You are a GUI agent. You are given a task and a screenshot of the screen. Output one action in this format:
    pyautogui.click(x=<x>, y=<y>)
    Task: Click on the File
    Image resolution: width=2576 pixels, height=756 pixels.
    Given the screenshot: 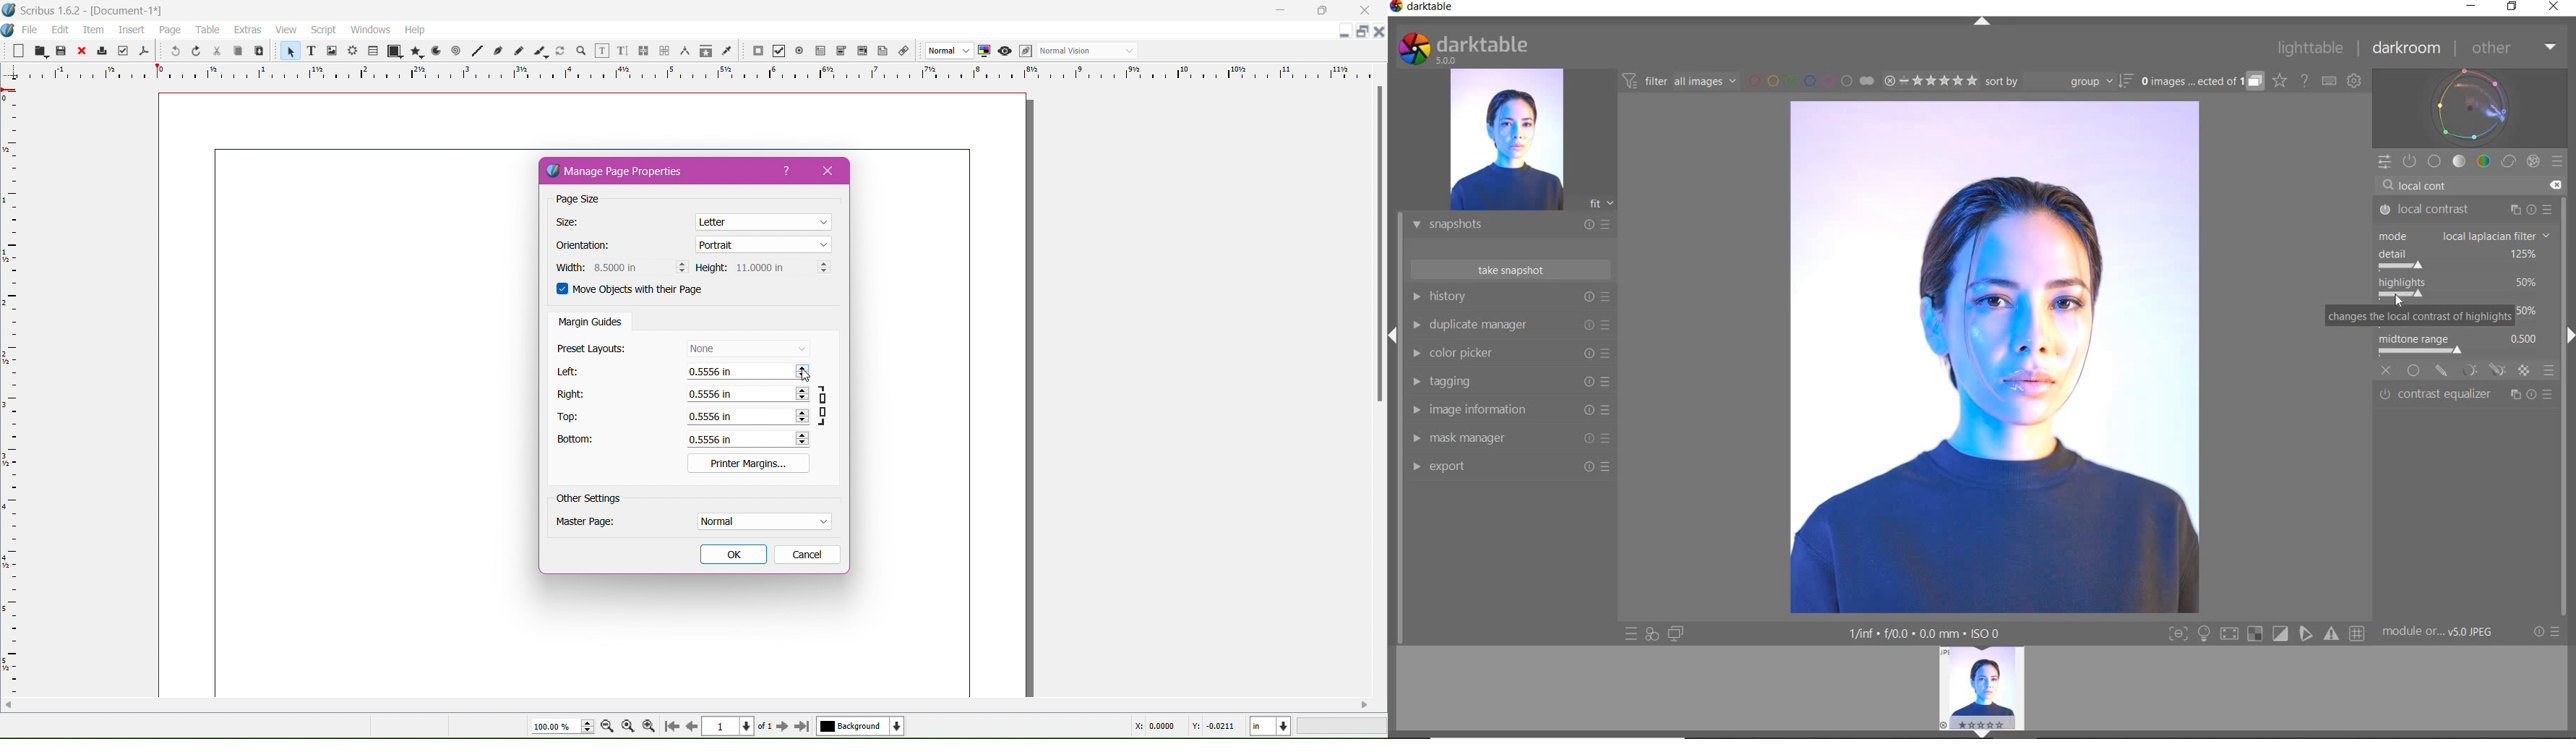 What is the action you would take?
    pyautogui.click(x=31, y=30)
    